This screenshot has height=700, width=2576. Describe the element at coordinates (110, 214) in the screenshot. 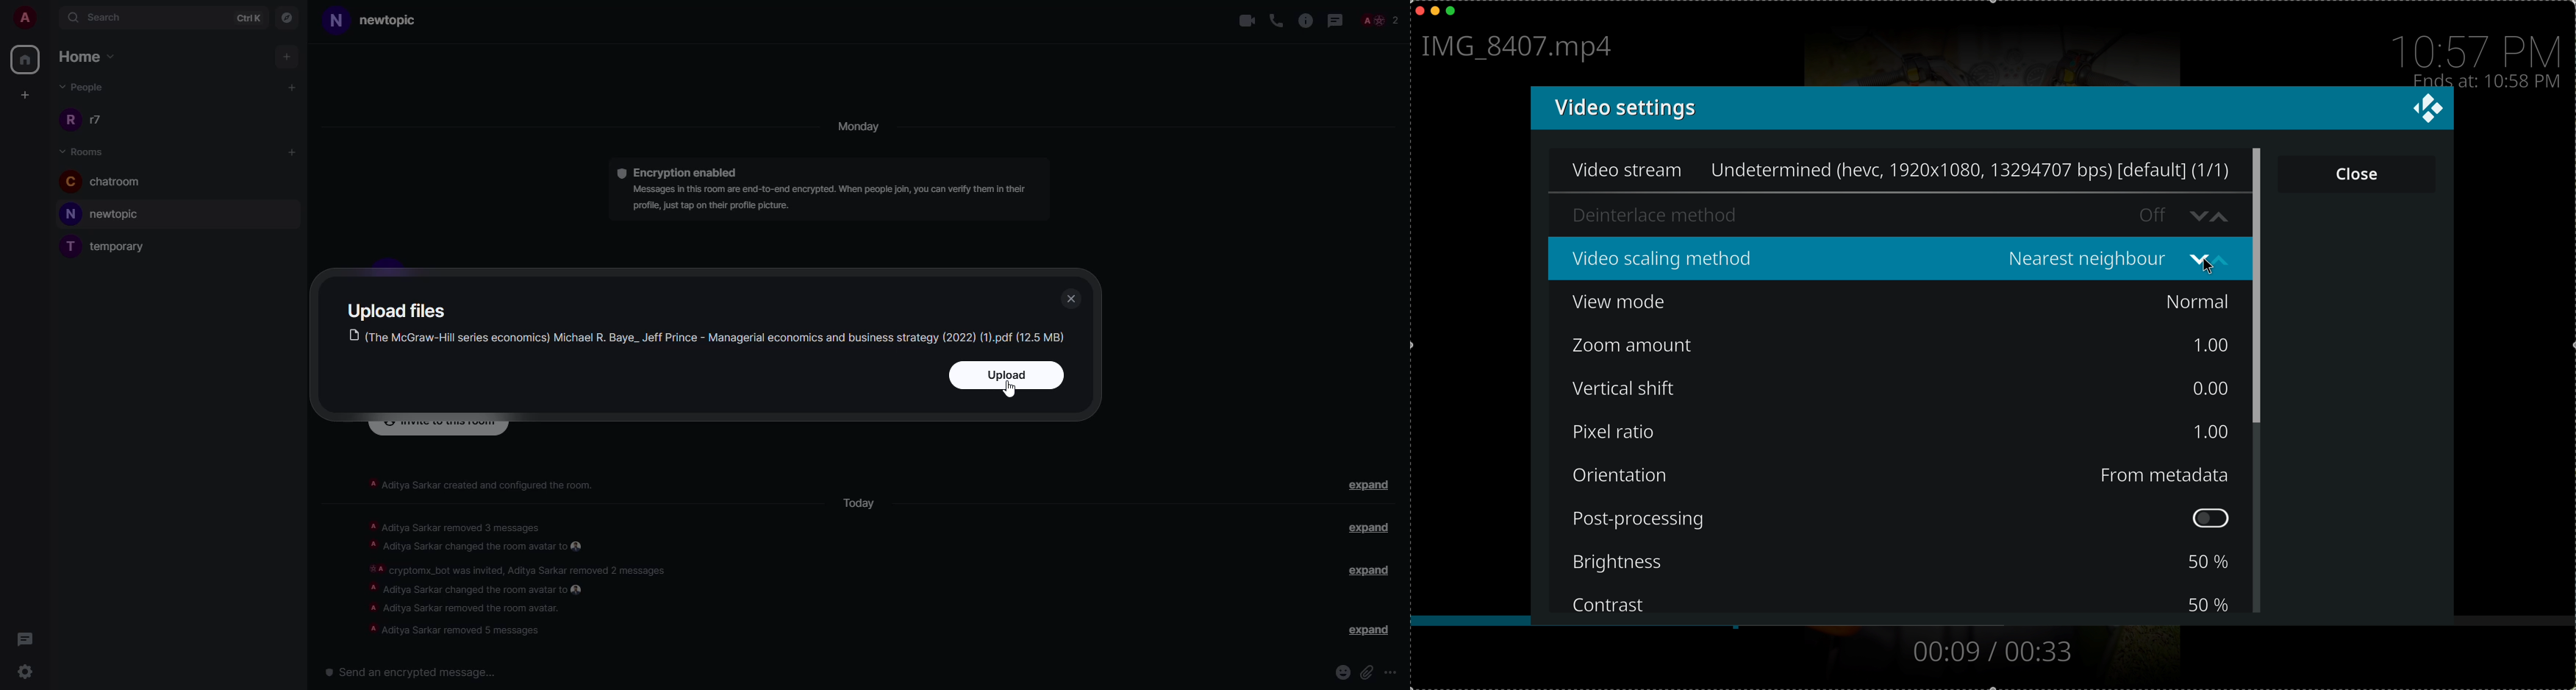

I see `room` at that location.